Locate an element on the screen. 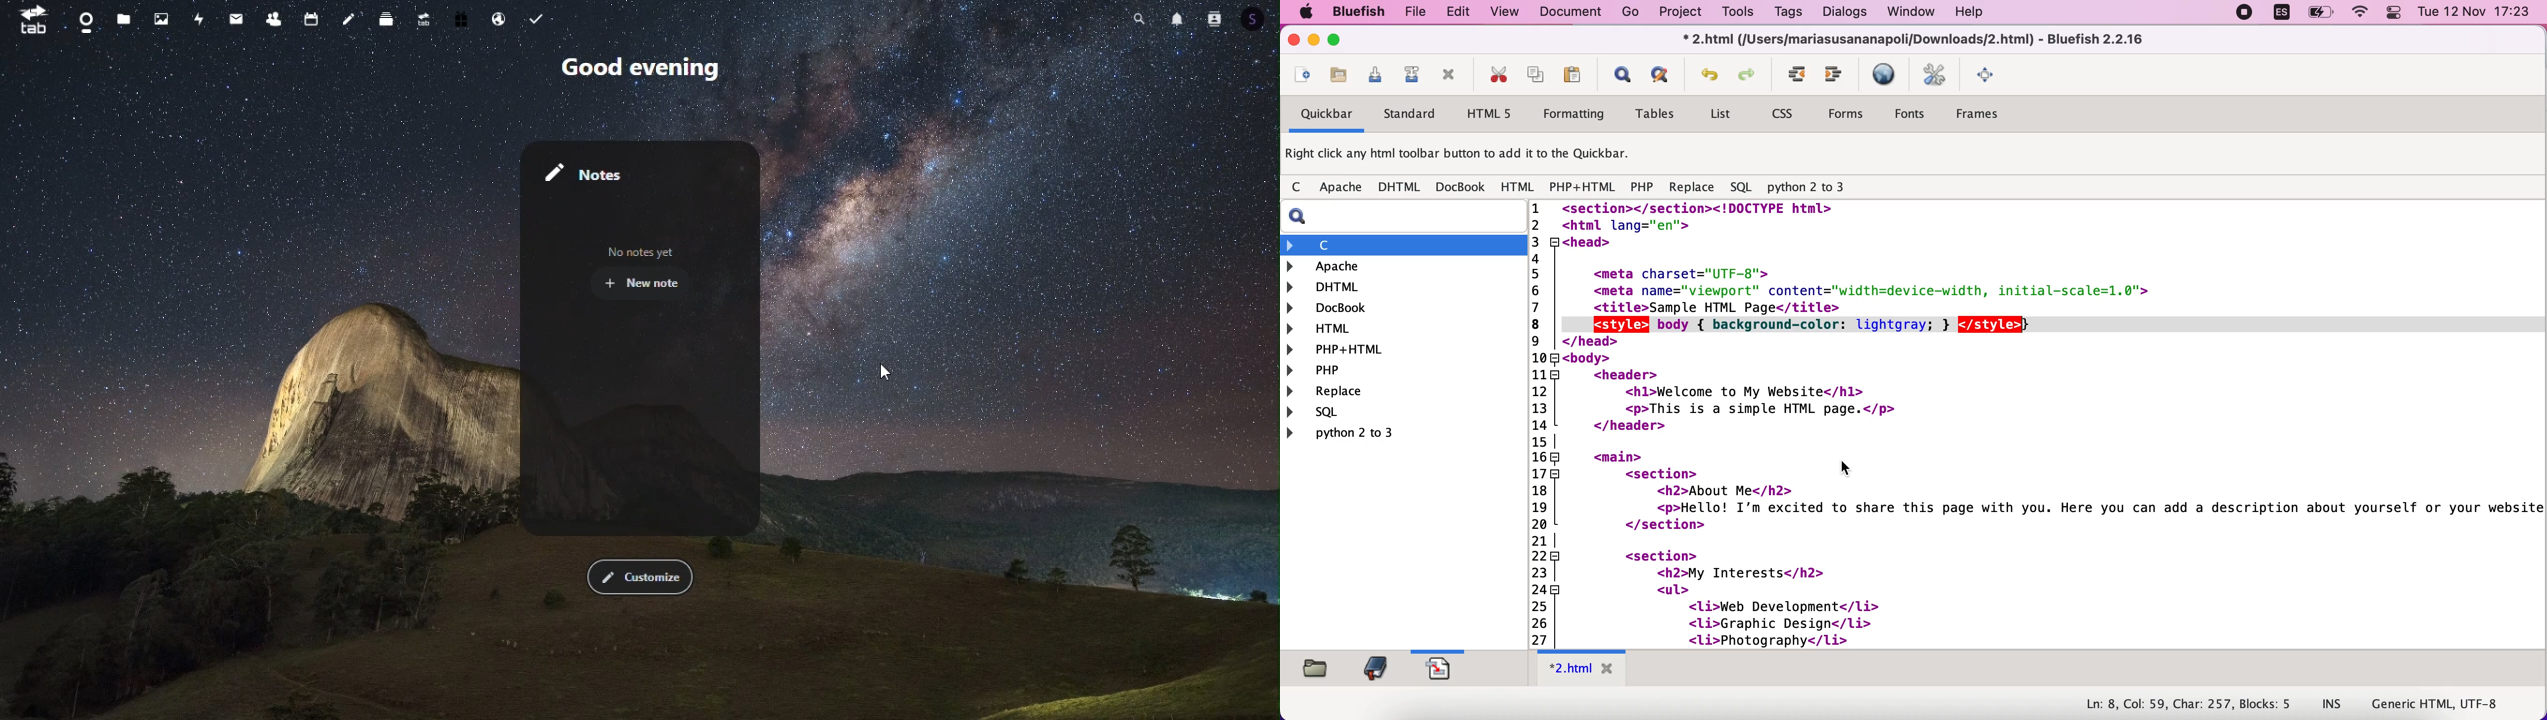 This screenshot has height=728, width=2548. show side bar is located at coordinates (1622, 75).